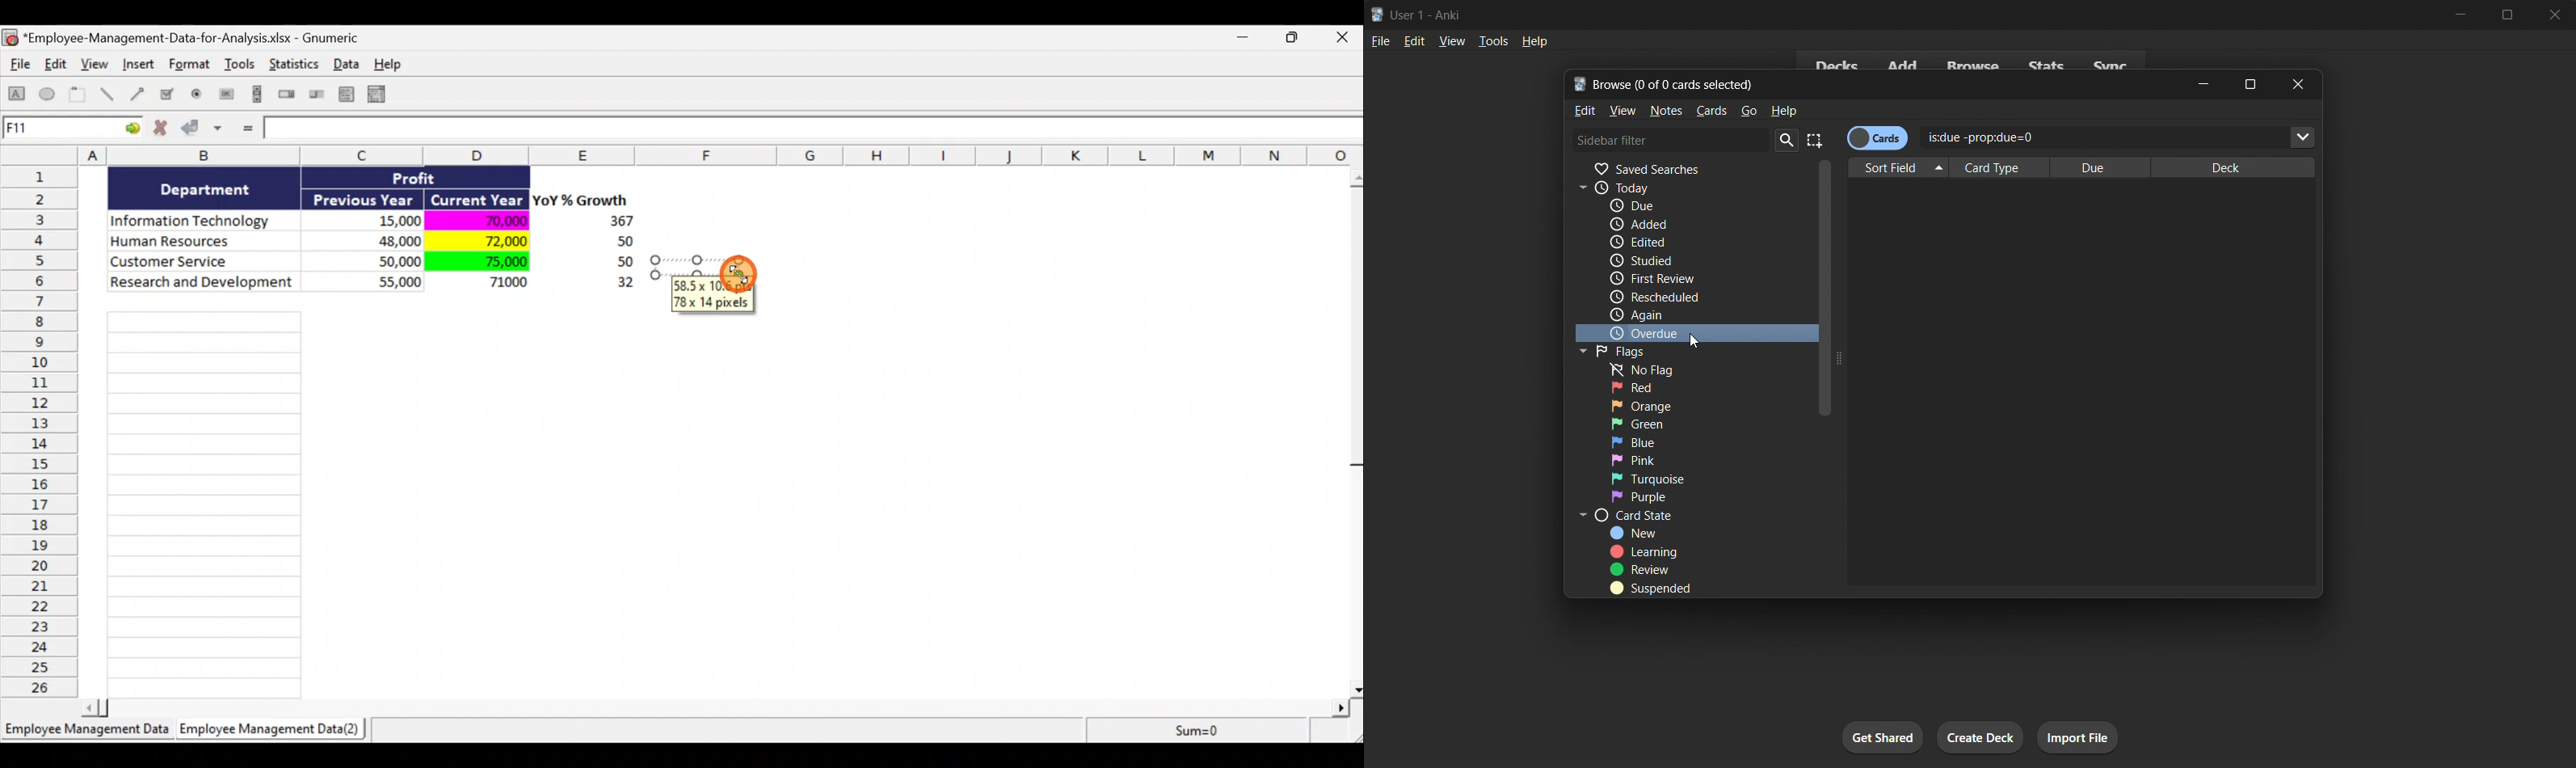 Image resolution: width=2576 pixels, height=784 pixels. I want to click on maximize/restore, so click(2508, 15).